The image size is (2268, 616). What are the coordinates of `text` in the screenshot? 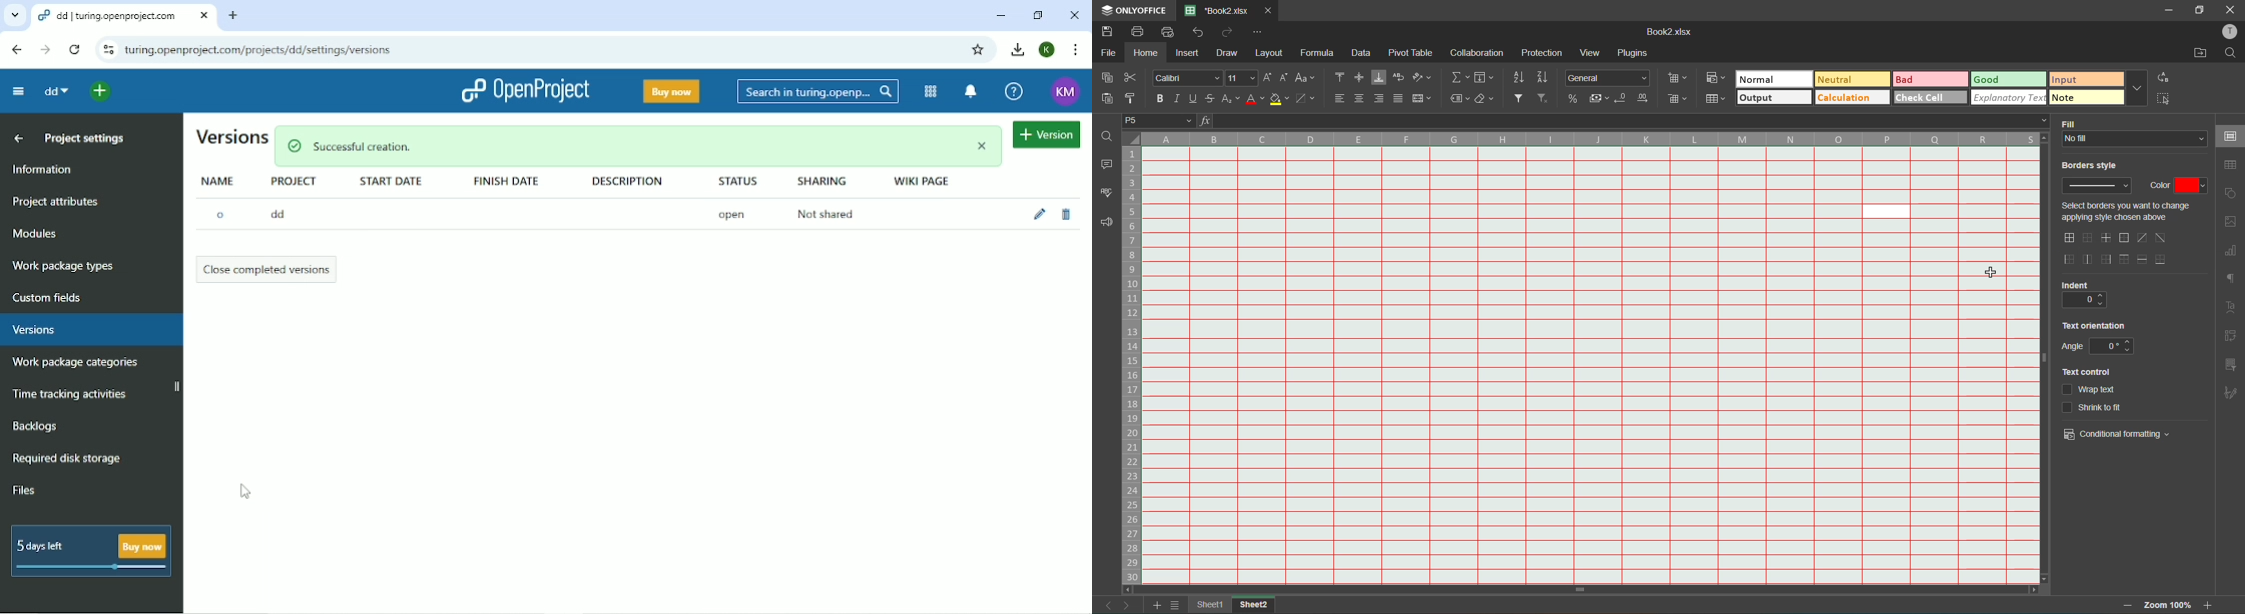 It's located at (2232, 309).